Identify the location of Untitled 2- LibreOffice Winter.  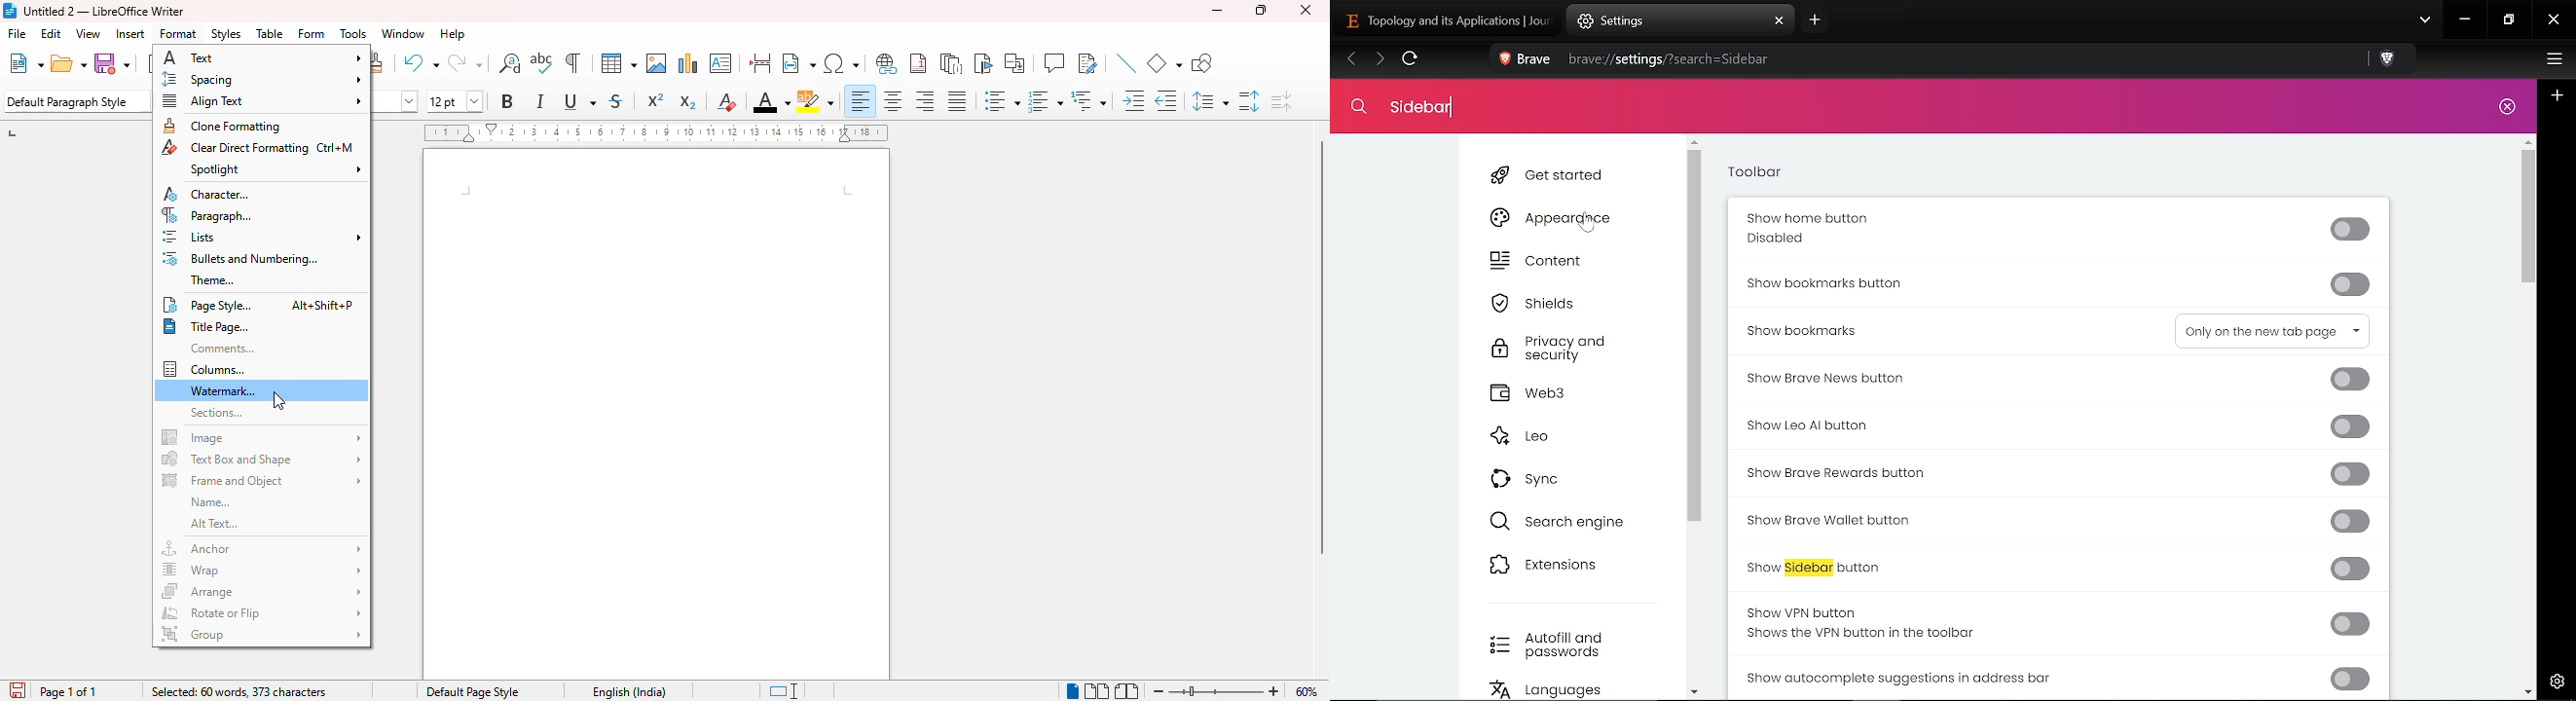
(104, 11).